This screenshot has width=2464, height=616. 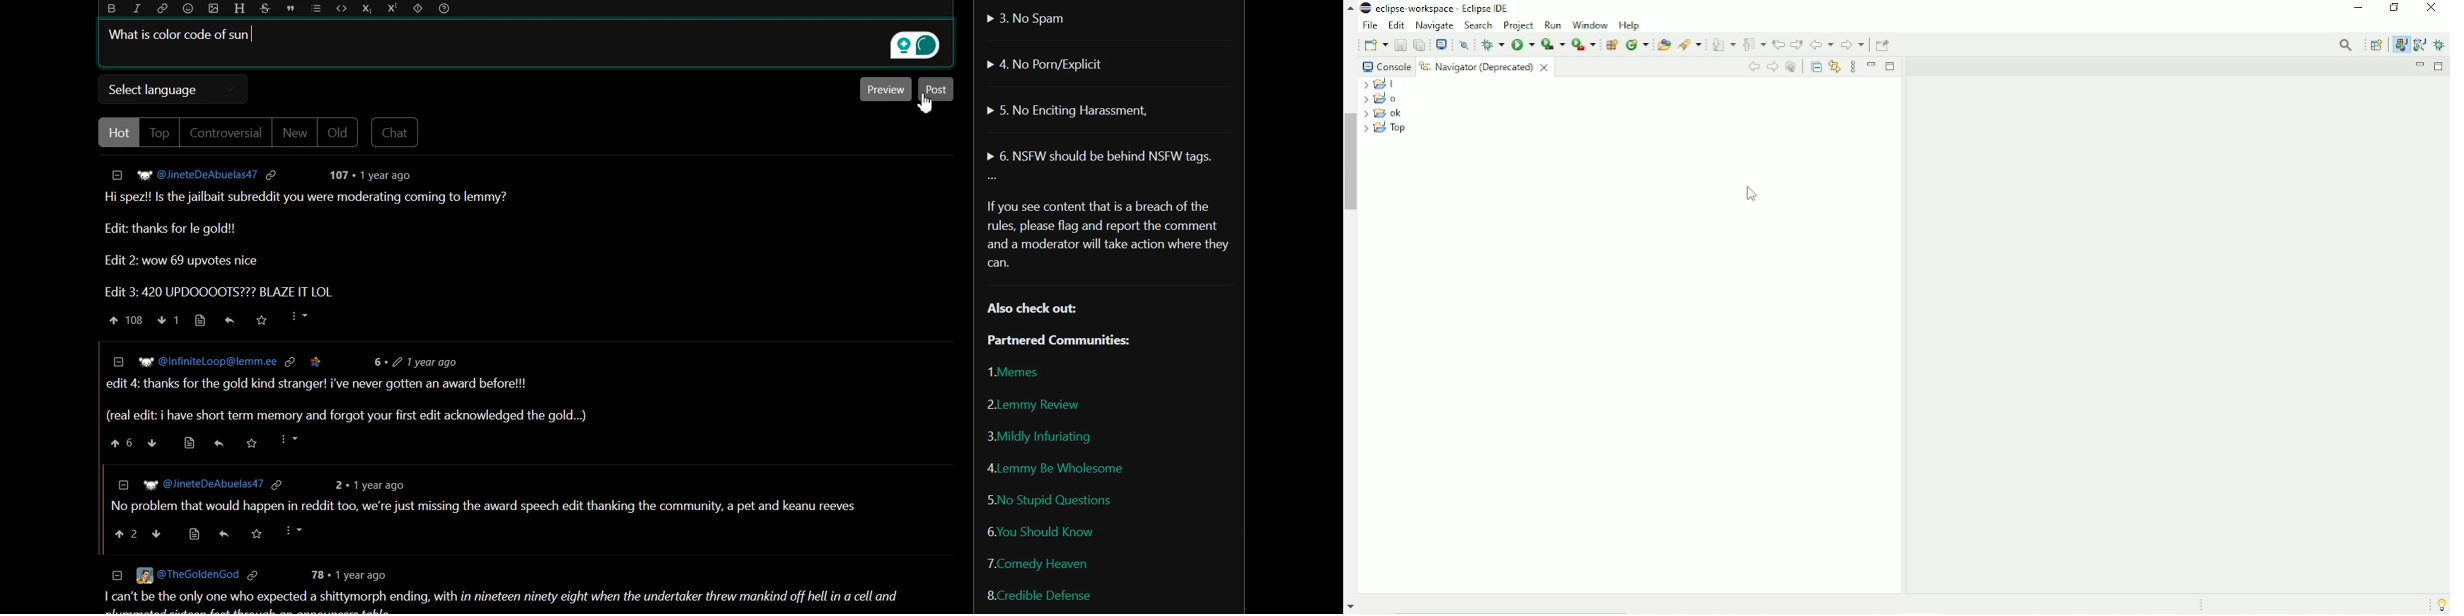 I want to click on saved, so click(x=258, y=533).